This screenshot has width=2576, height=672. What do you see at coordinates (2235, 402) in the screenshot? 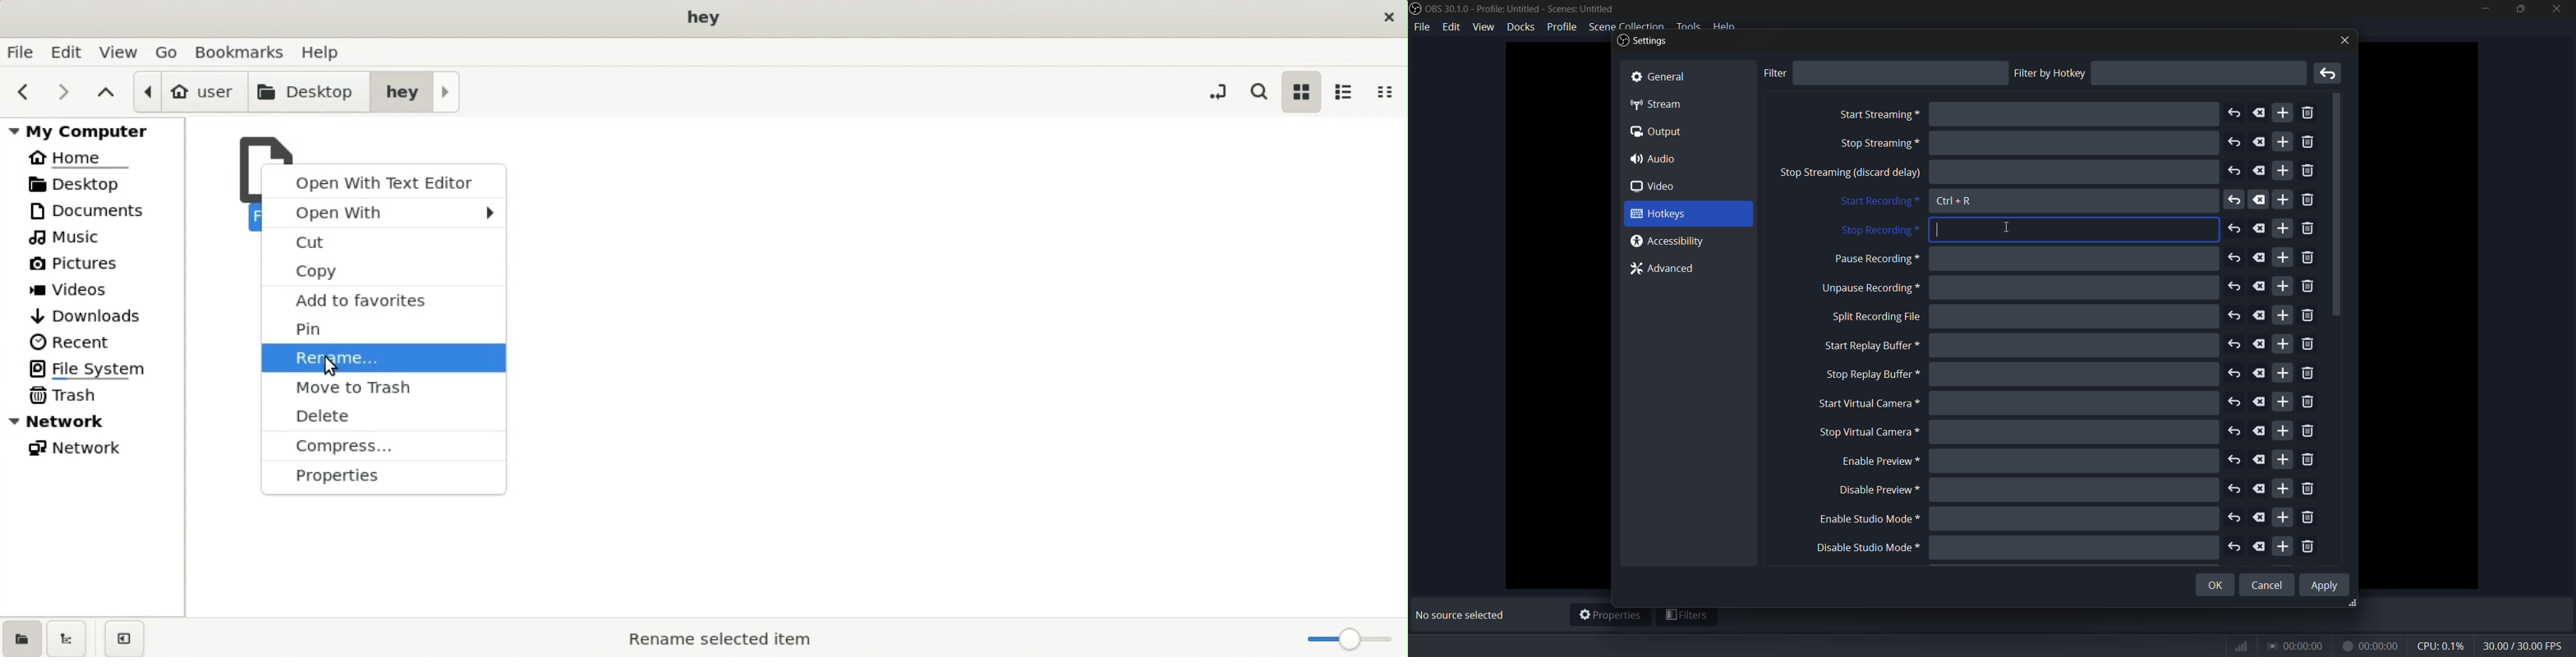
I see `undo` at bounding box center [2235, 402].